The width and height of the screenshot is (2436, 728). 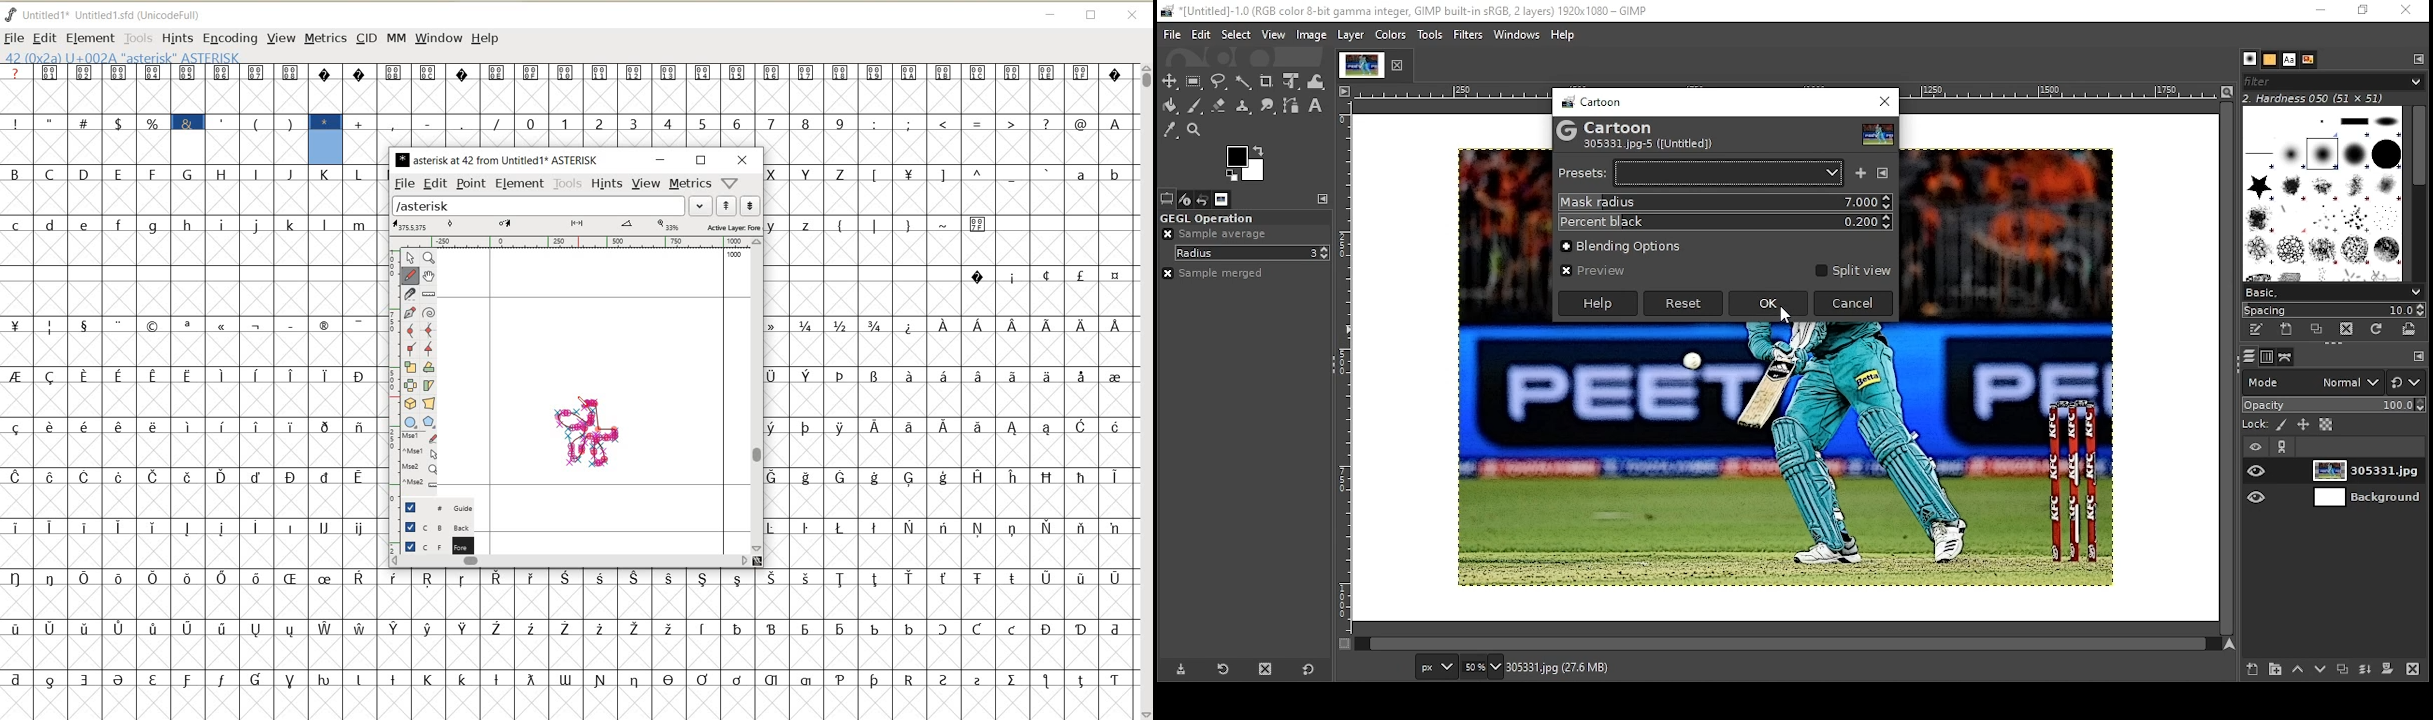 I want to click on SCROLLBAR, so click(x=578, y=561).